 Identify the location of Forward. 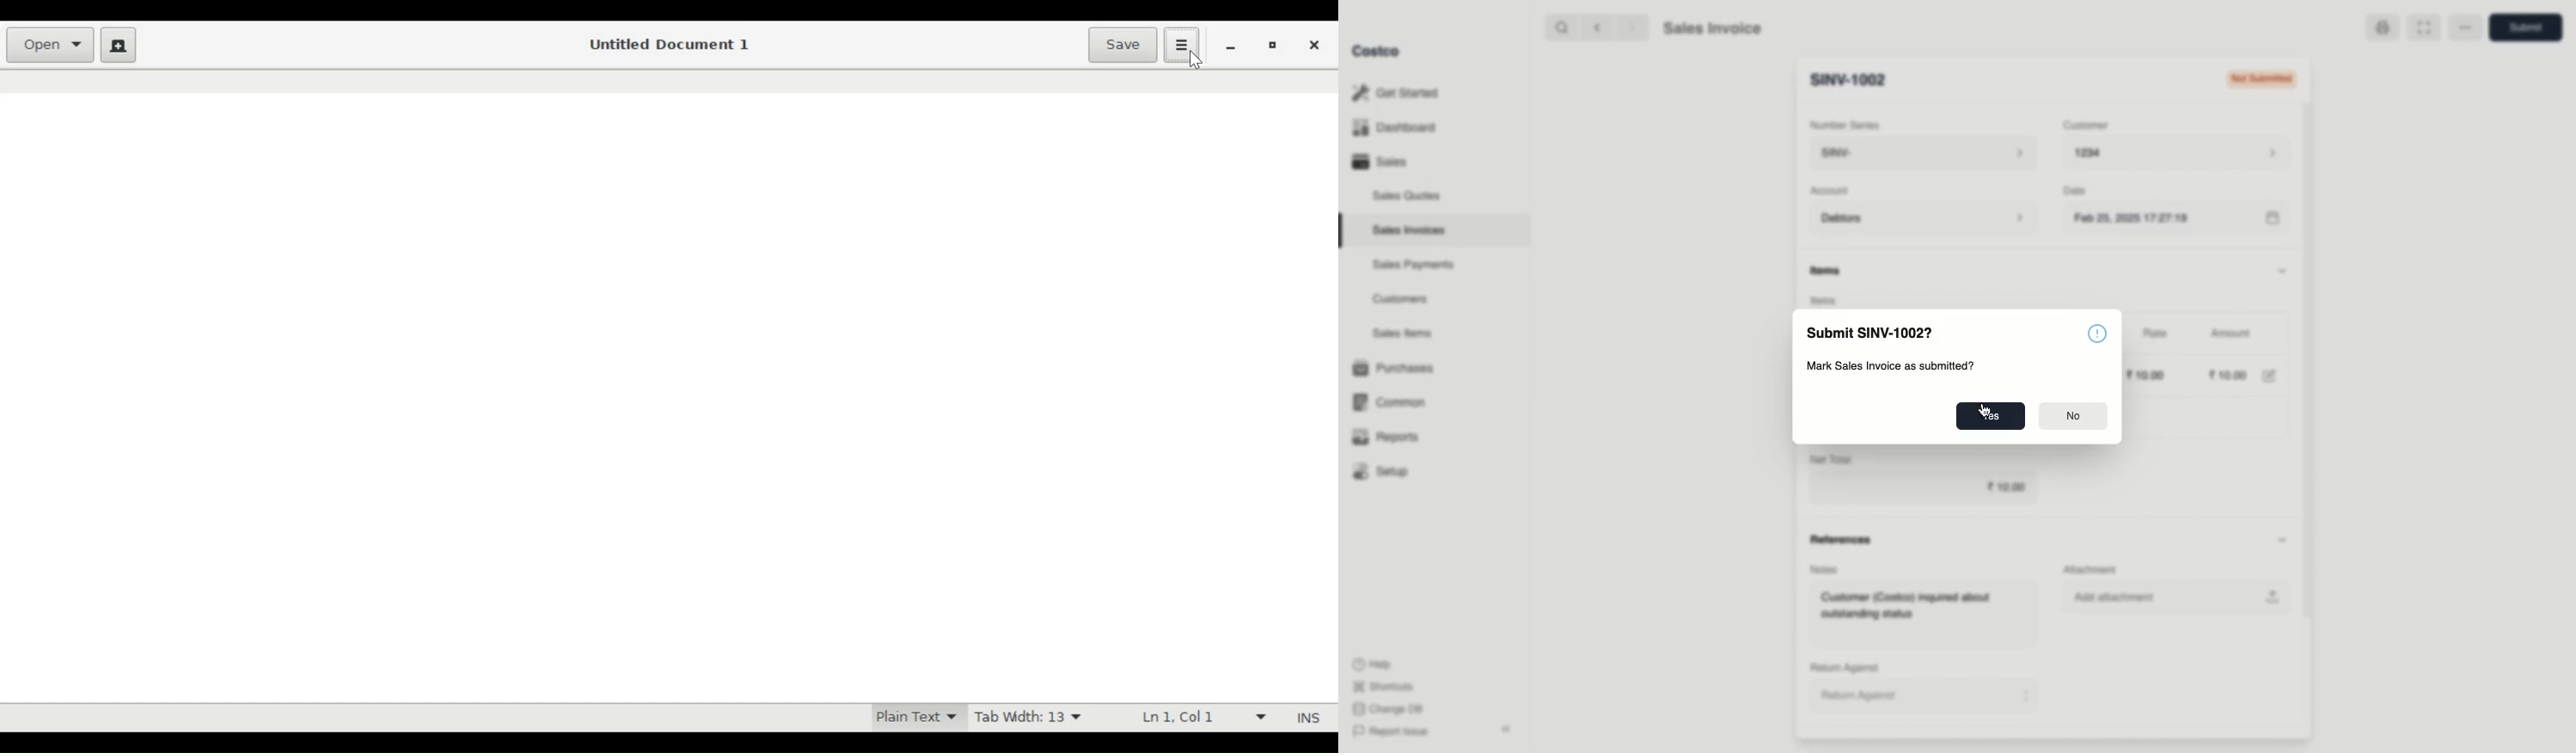
(1631, 28).